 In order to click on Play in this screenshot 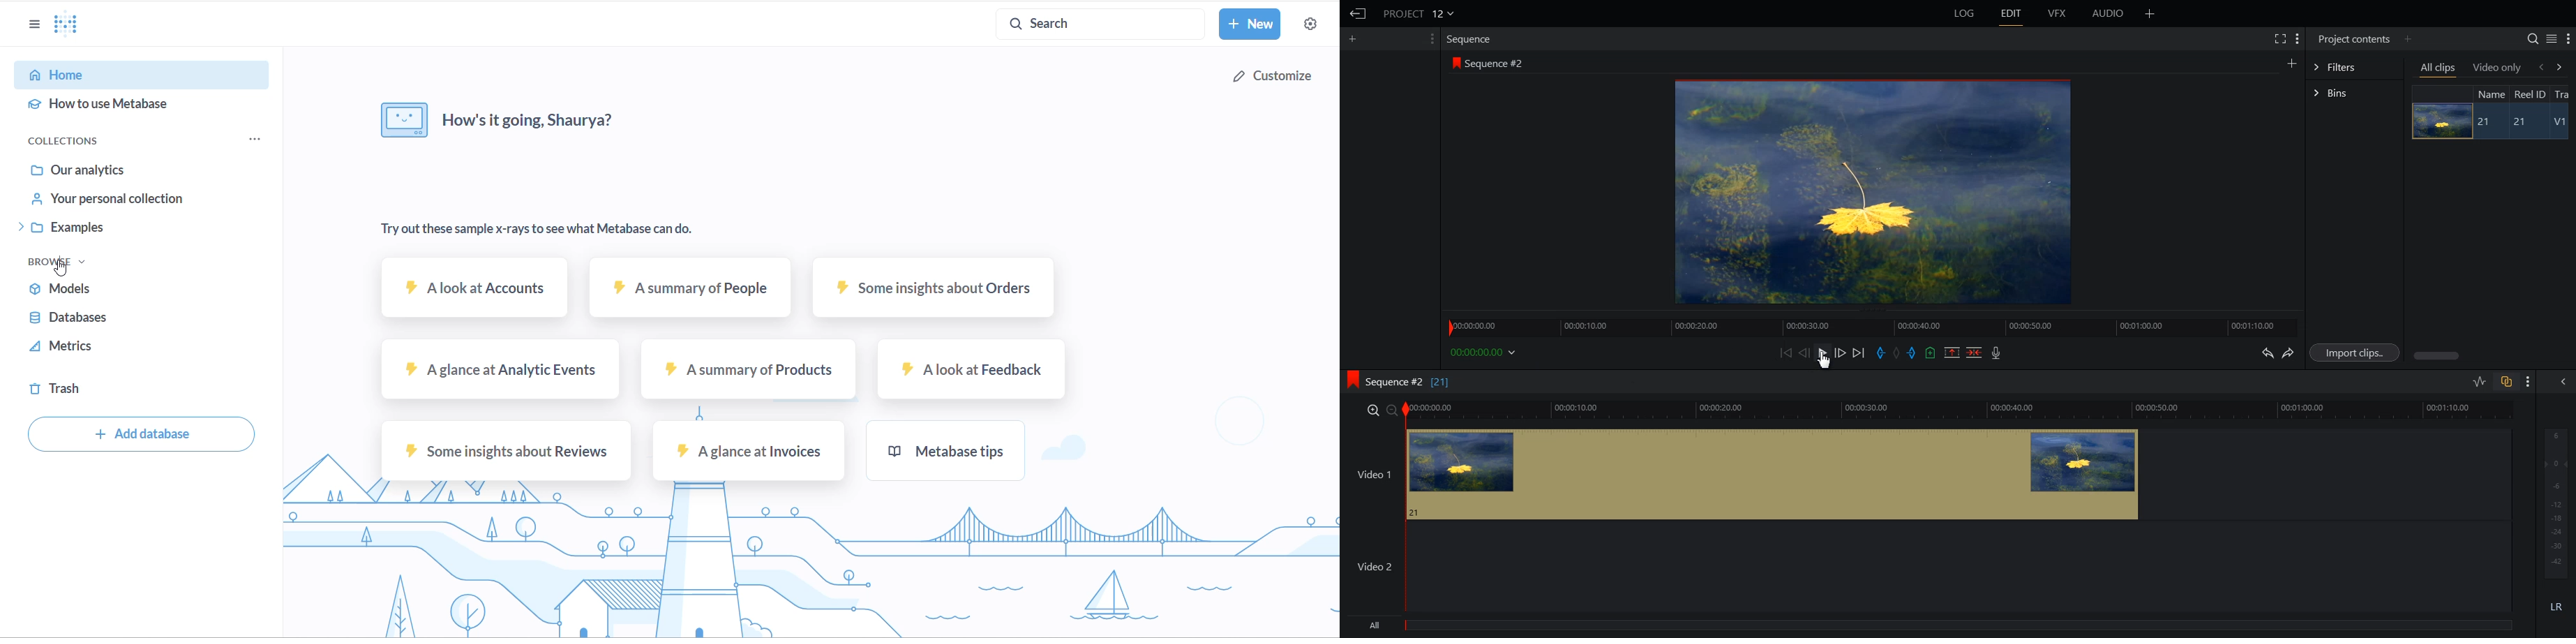, I will do `click(1824, 353)`.